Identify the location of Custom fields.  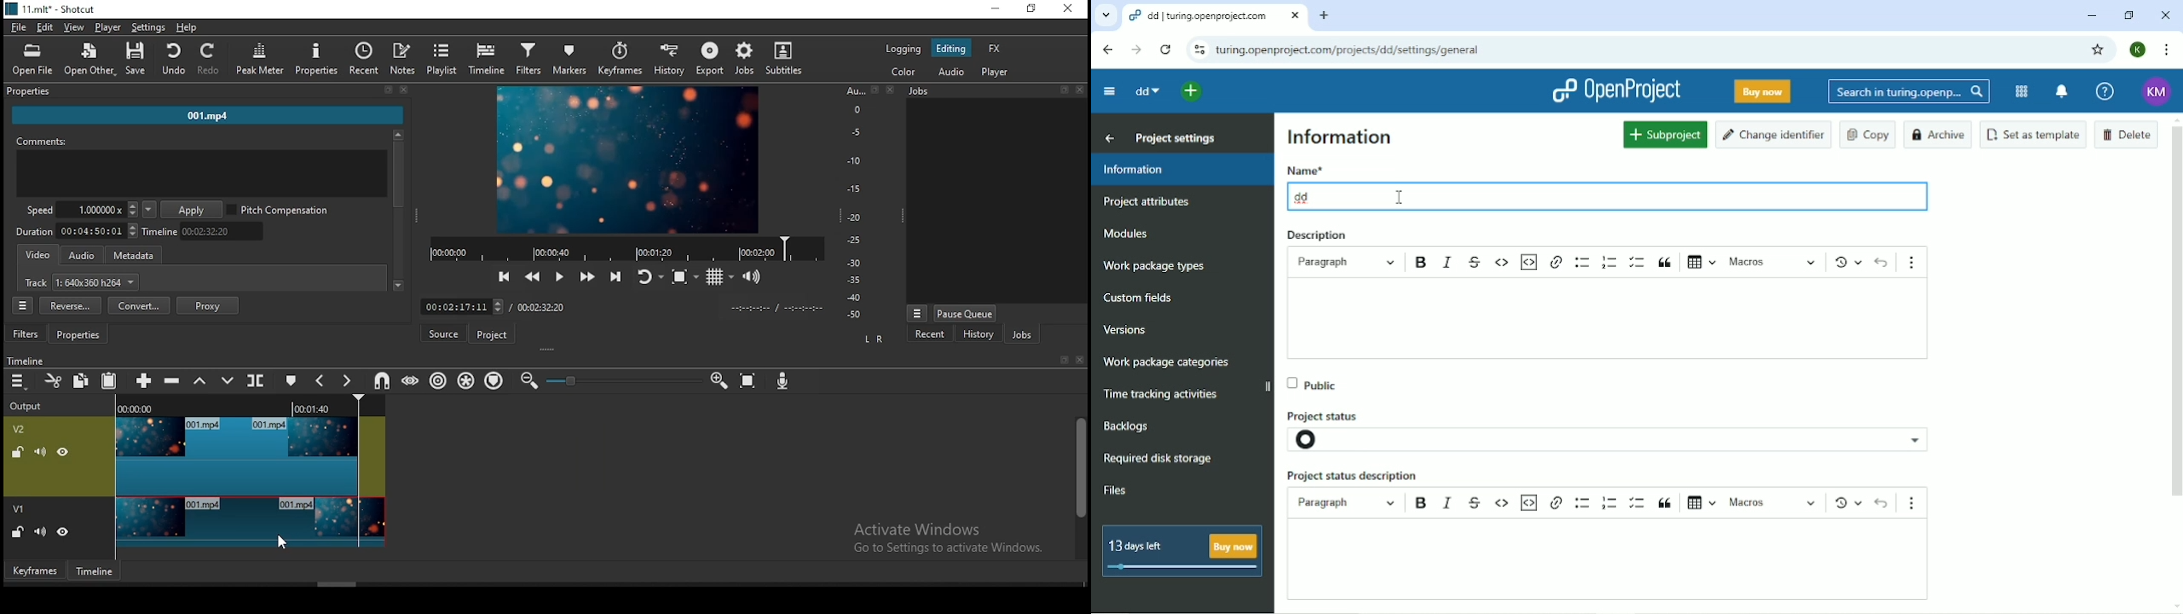
(1142, 299).